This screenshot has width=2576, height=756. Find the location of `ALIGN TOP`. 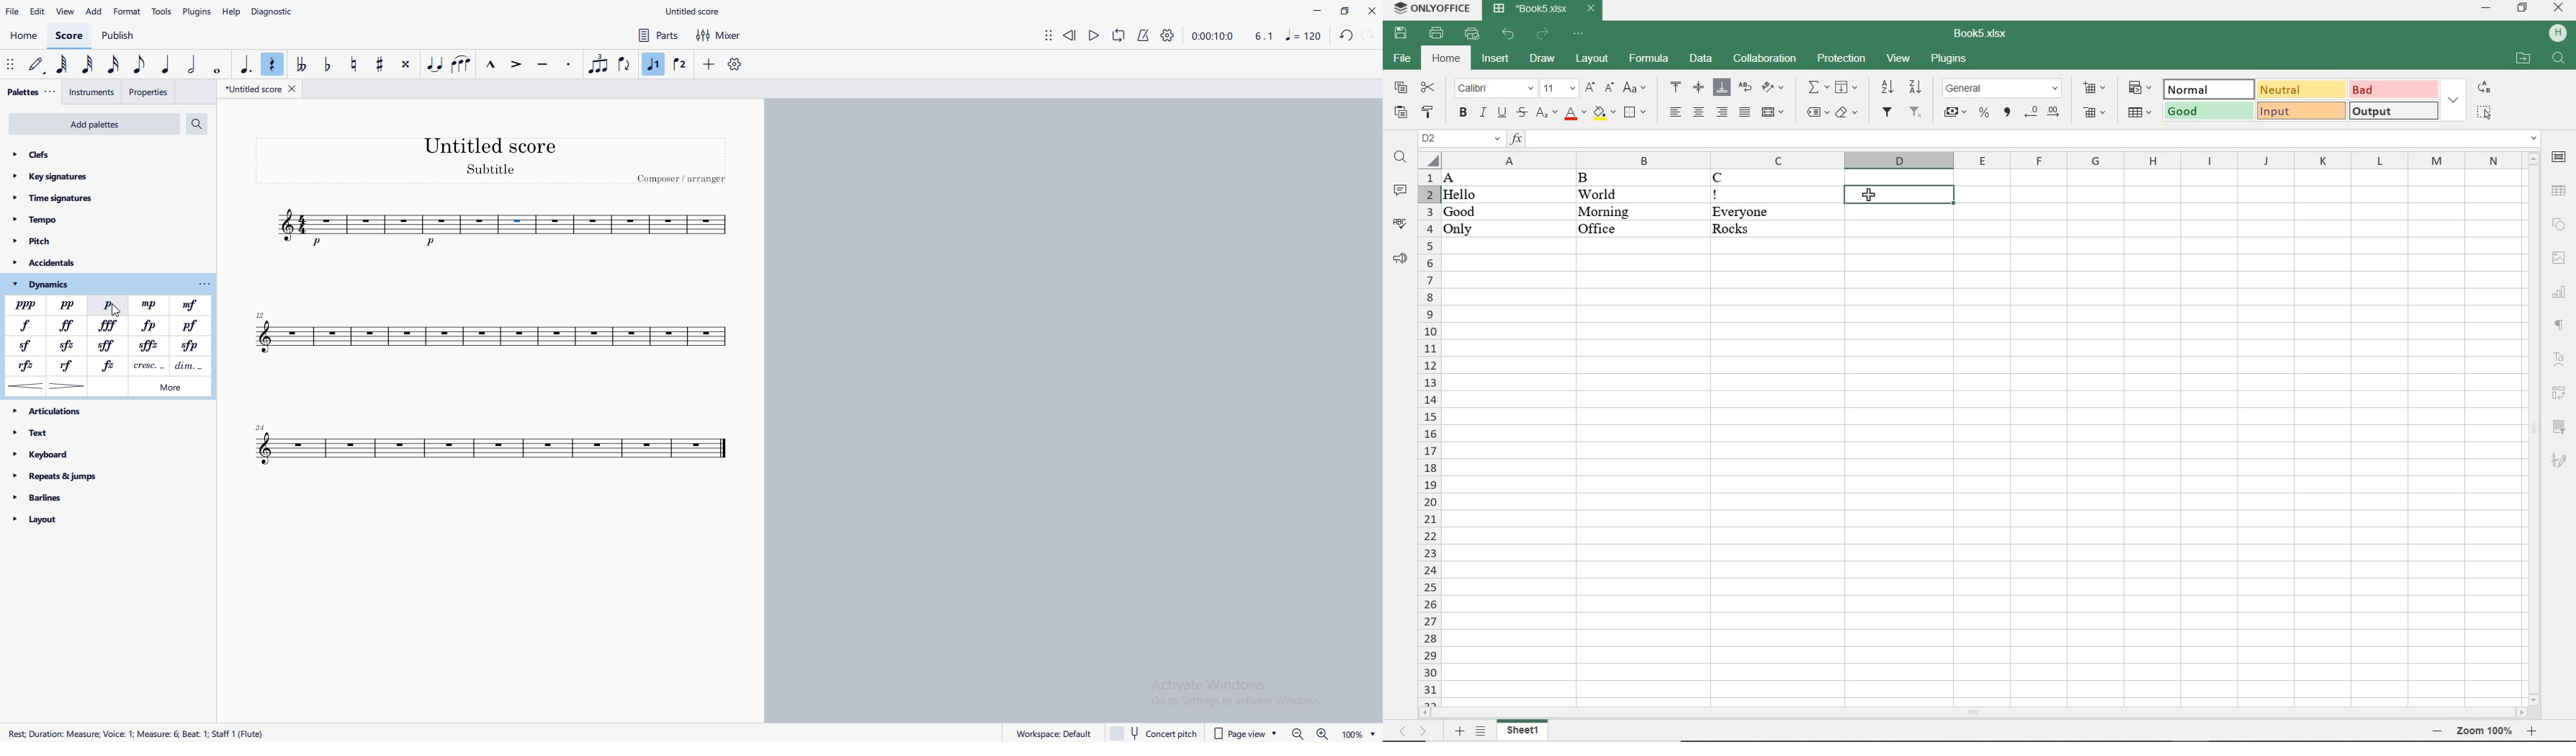

ALIGN TOP is located at coordinates (1677, 87).